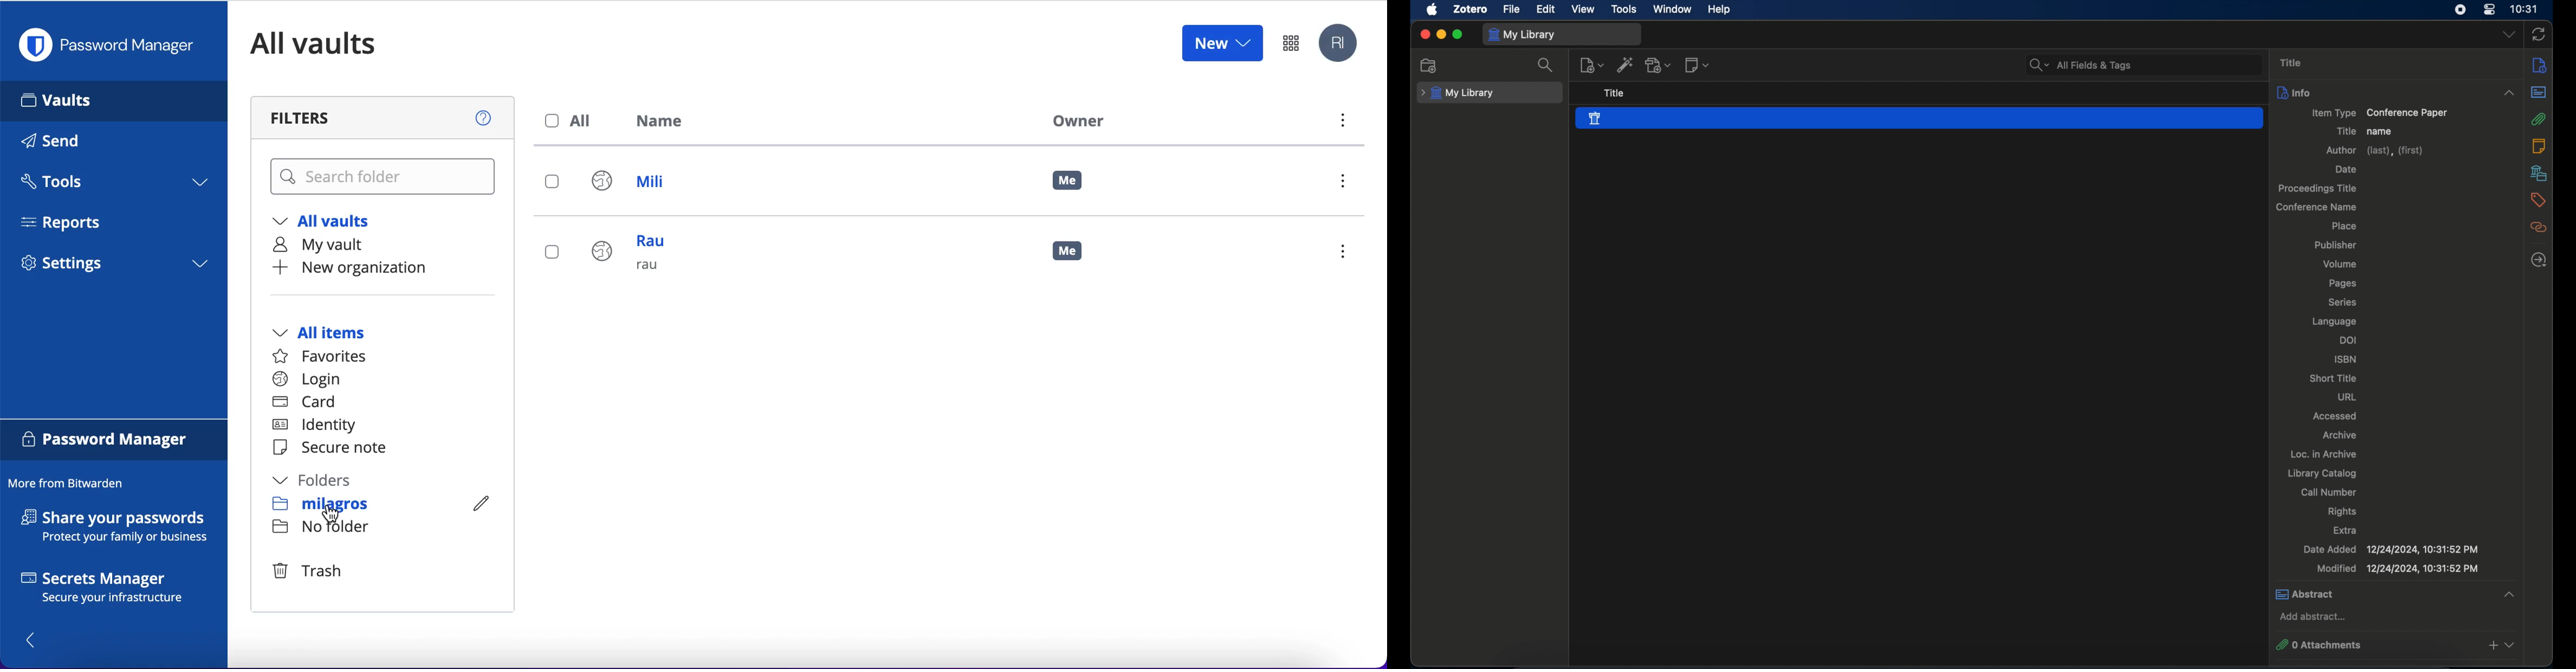 This screenshot has width=2576, height=672. I want to click on new organization, so click(373, 268).